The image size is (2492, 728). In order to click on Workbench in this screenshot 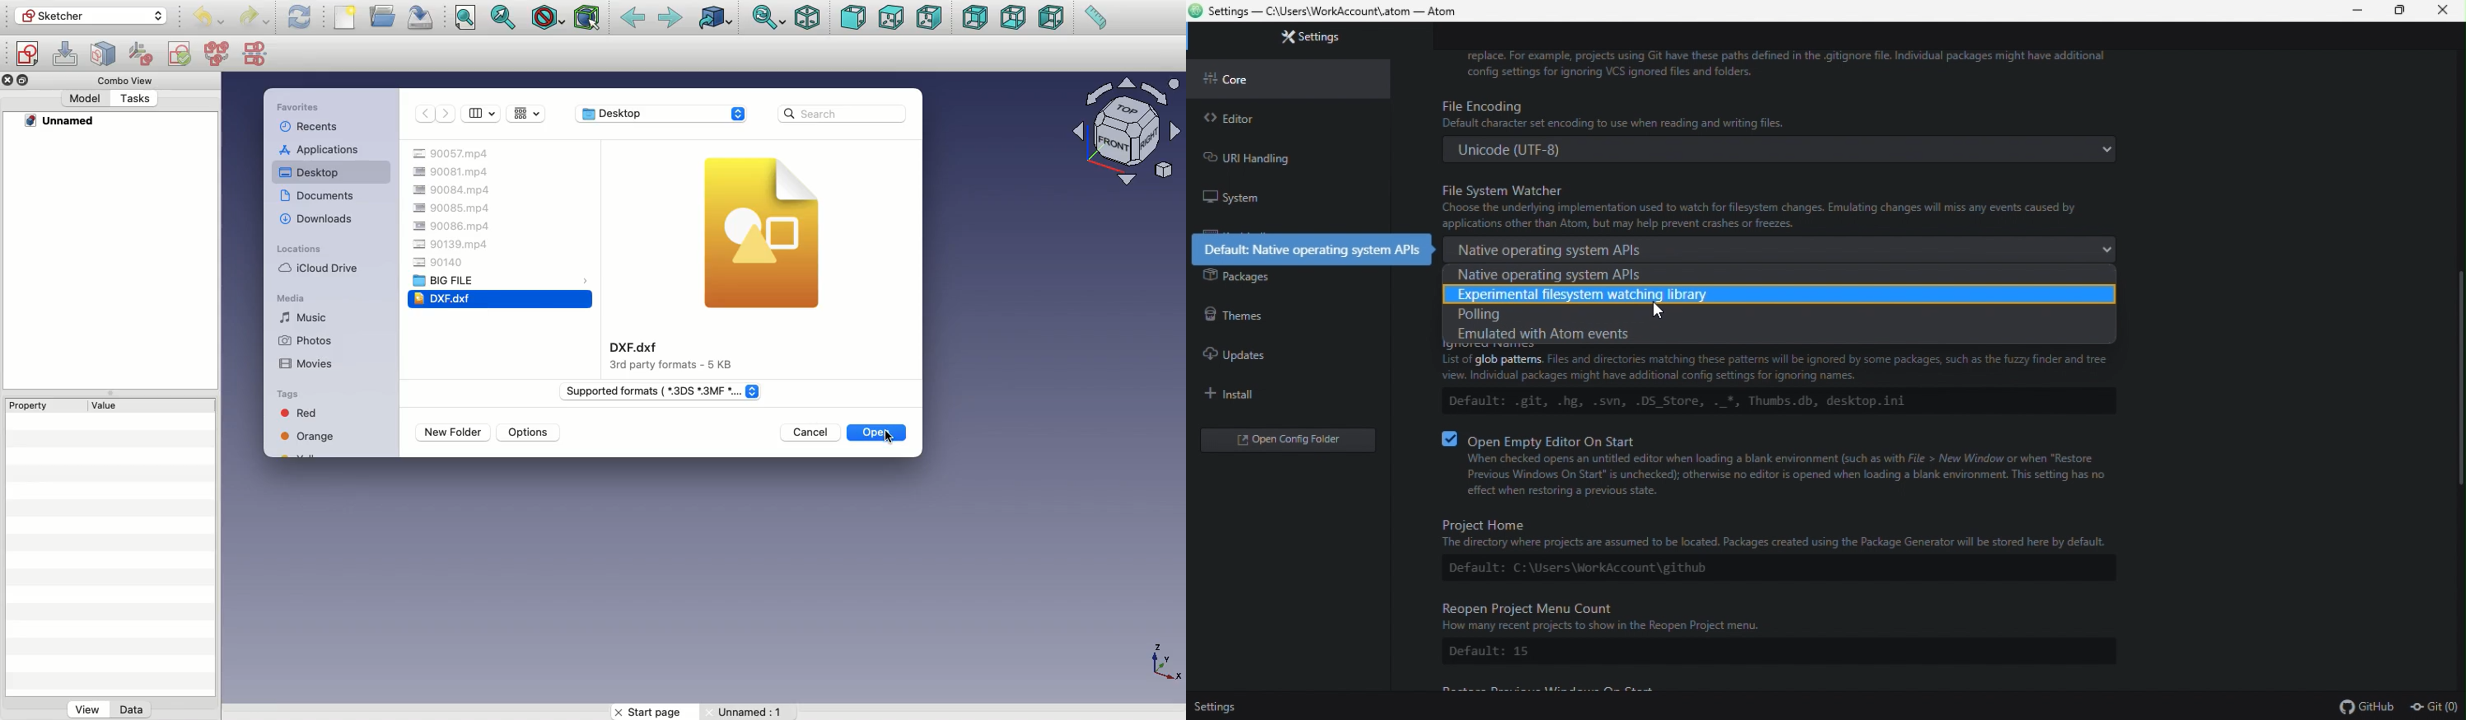, I will do `click(91, 16)`.